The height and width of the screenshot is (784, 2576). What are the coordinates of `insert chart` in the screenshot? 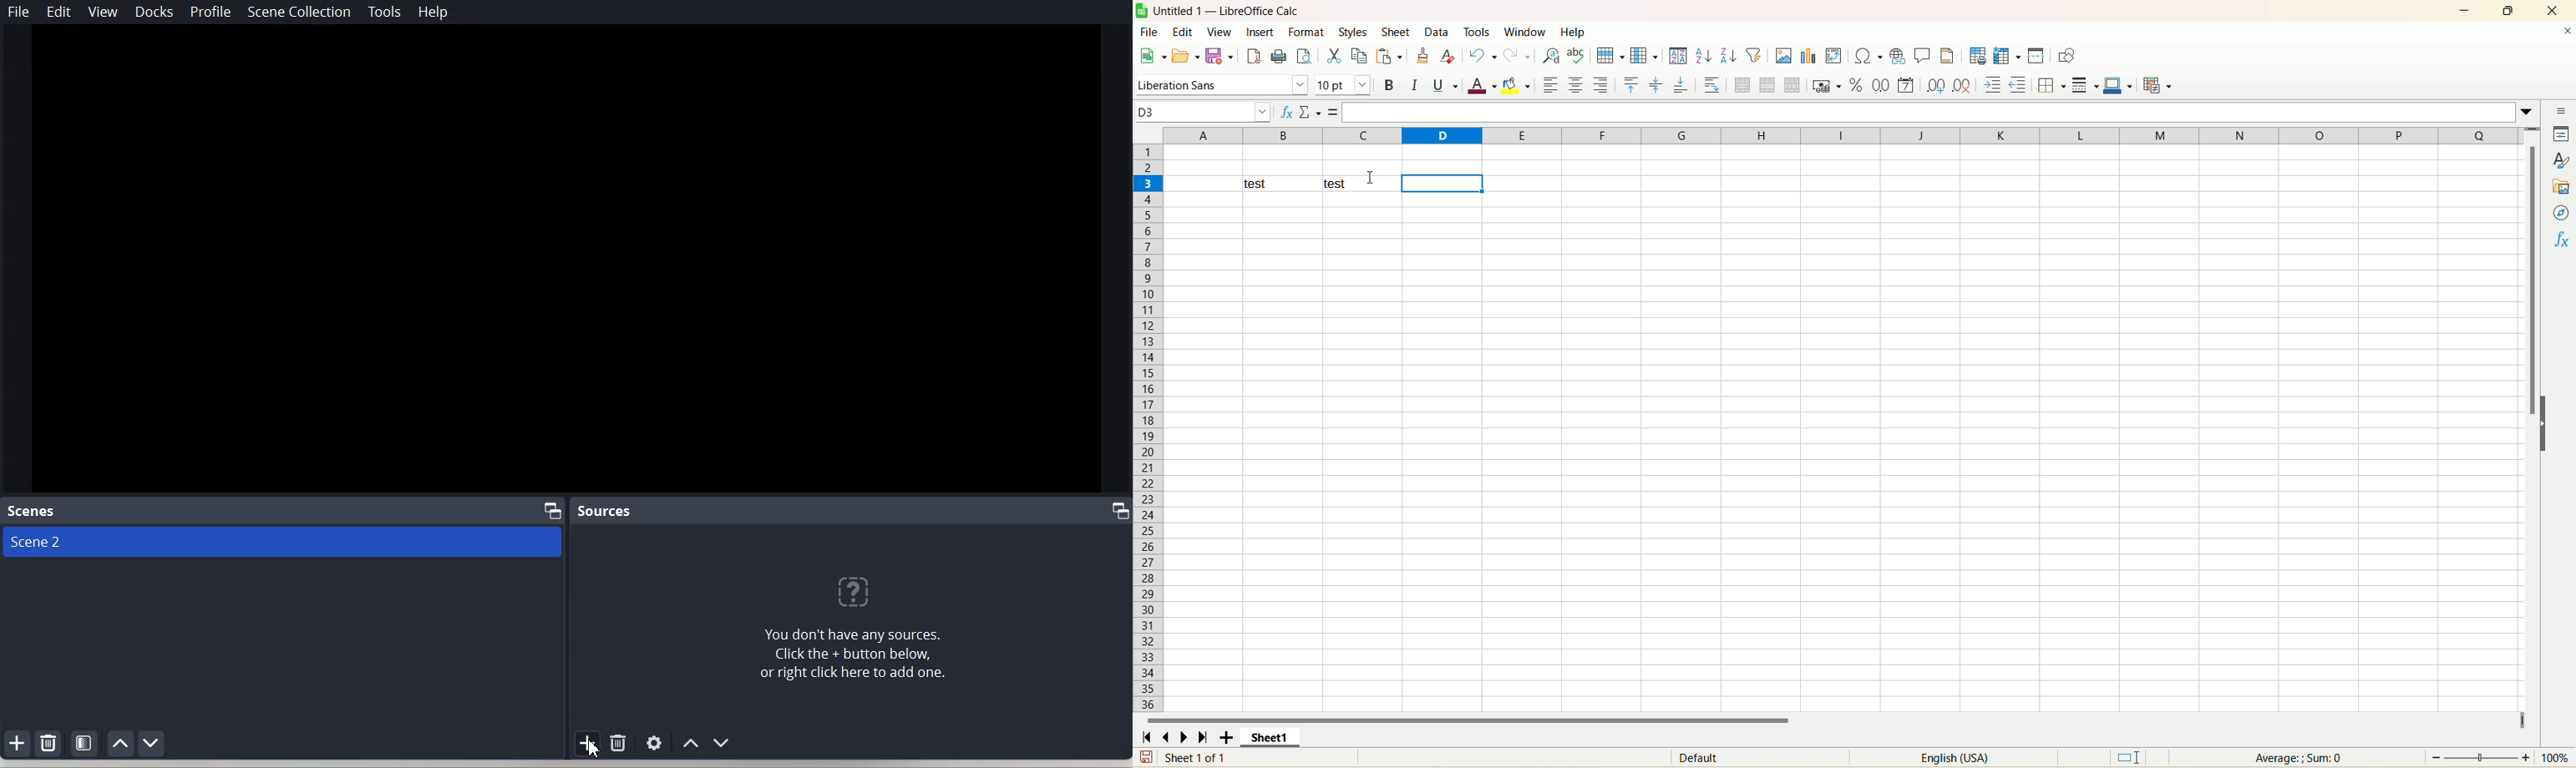 It's located at (1808, 56).